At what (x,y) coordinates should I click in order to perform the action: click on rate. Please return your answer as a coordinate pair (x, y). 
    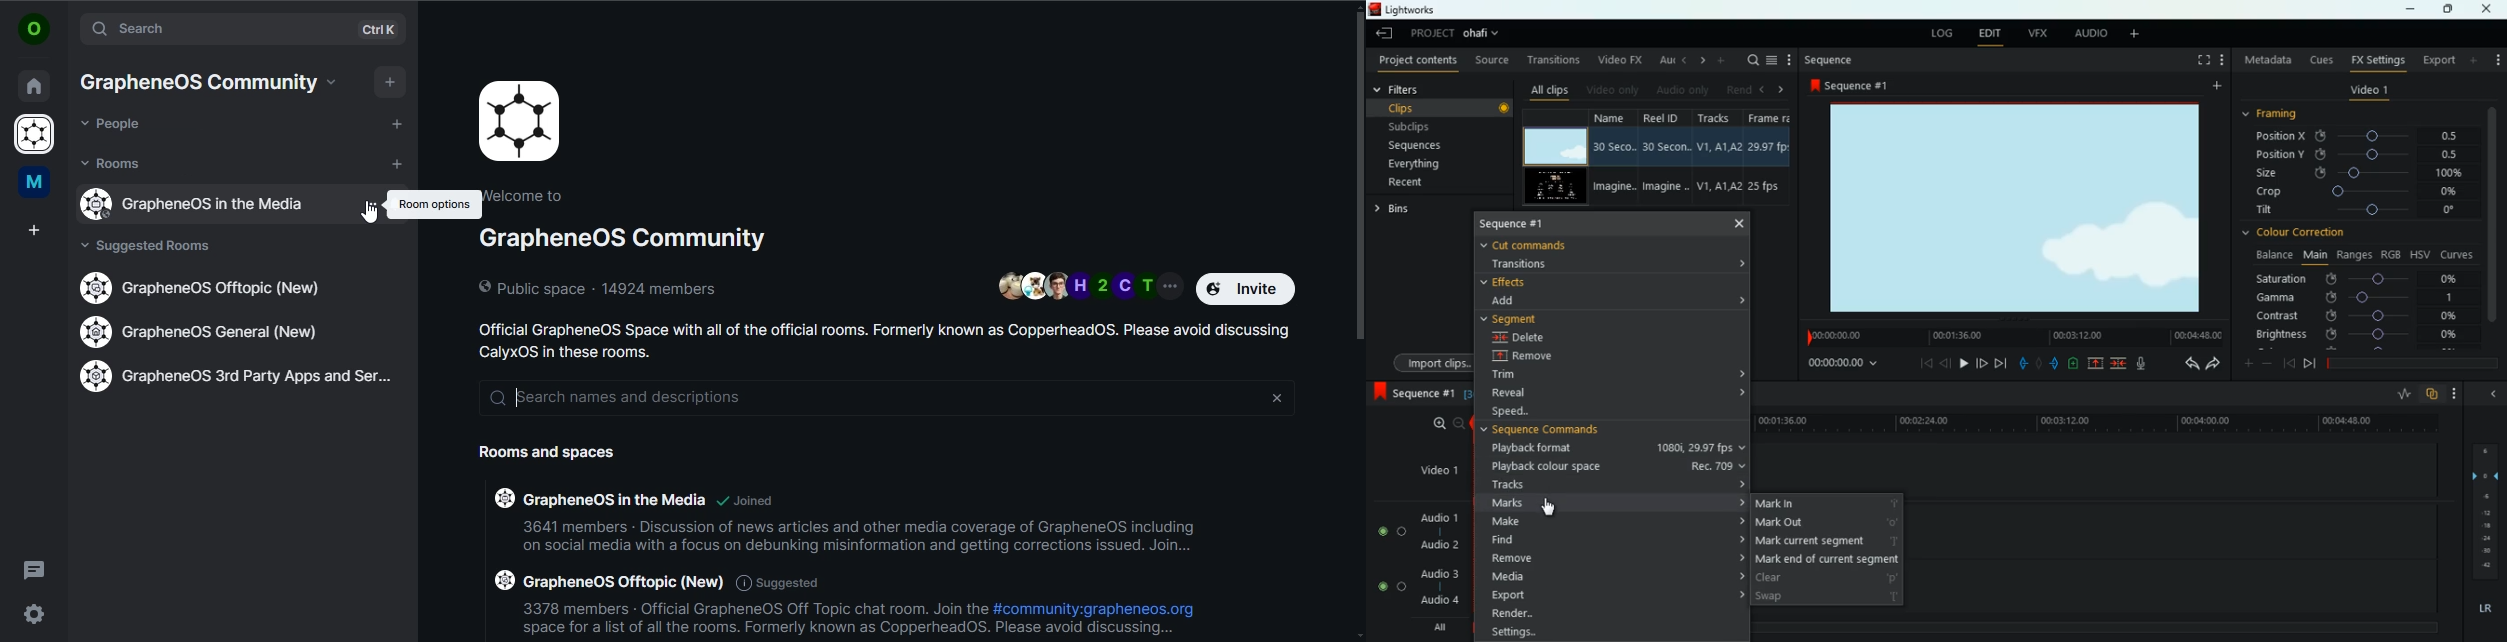
    Looking at the image, I should click on (2401, 396).